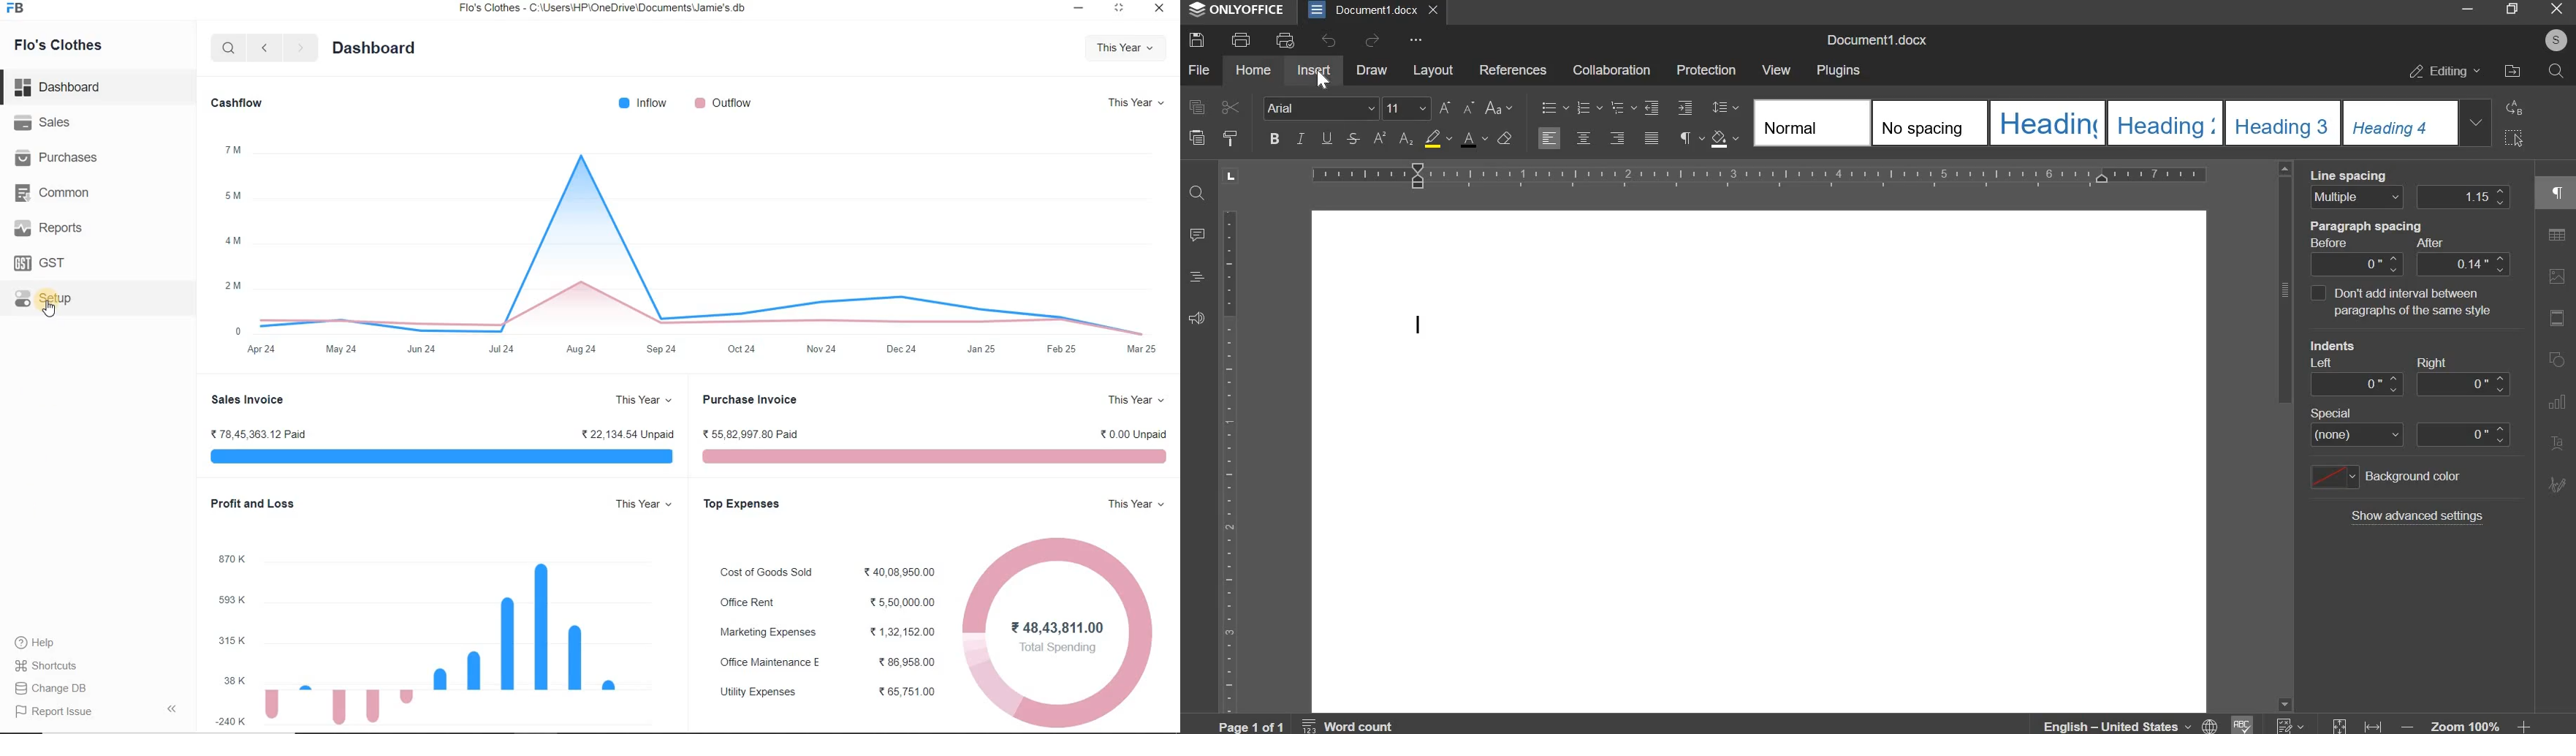 The height and width of the screenshot is (756, 2576). What do you see at coordinates (48, 308) in the screenshot?
I see `Cursor` at bounding box center [48, 308].